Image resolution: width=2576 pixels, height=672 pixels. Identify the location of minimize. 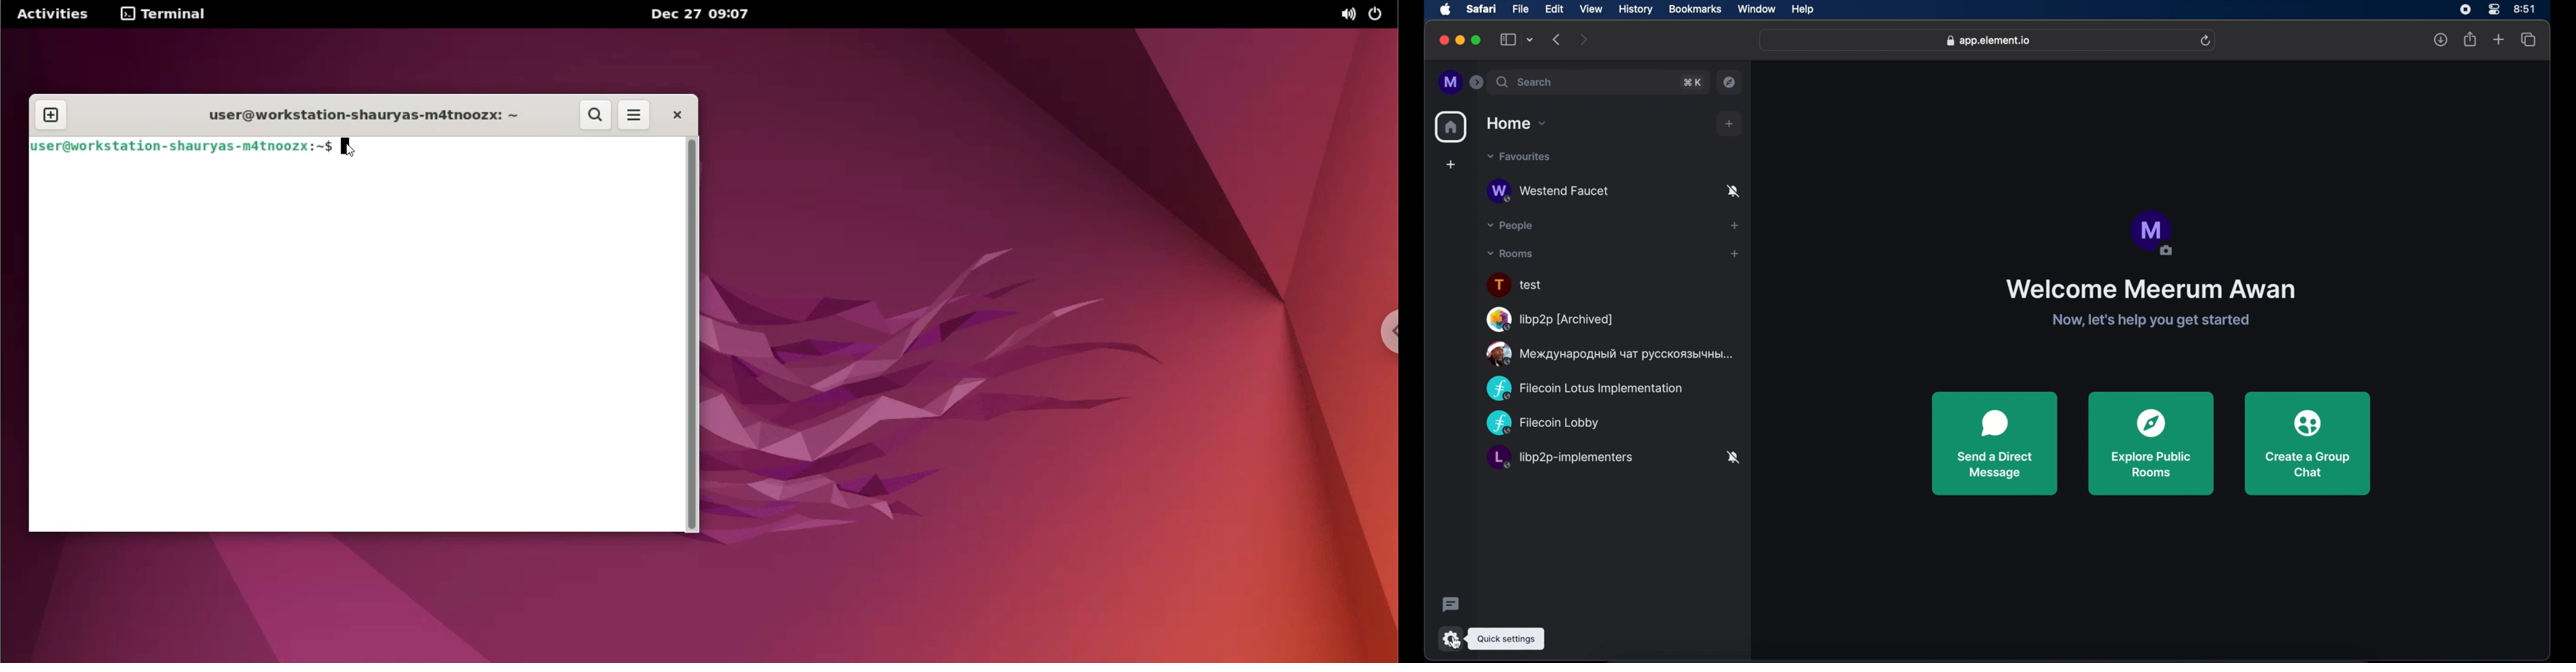
(1460, 40).